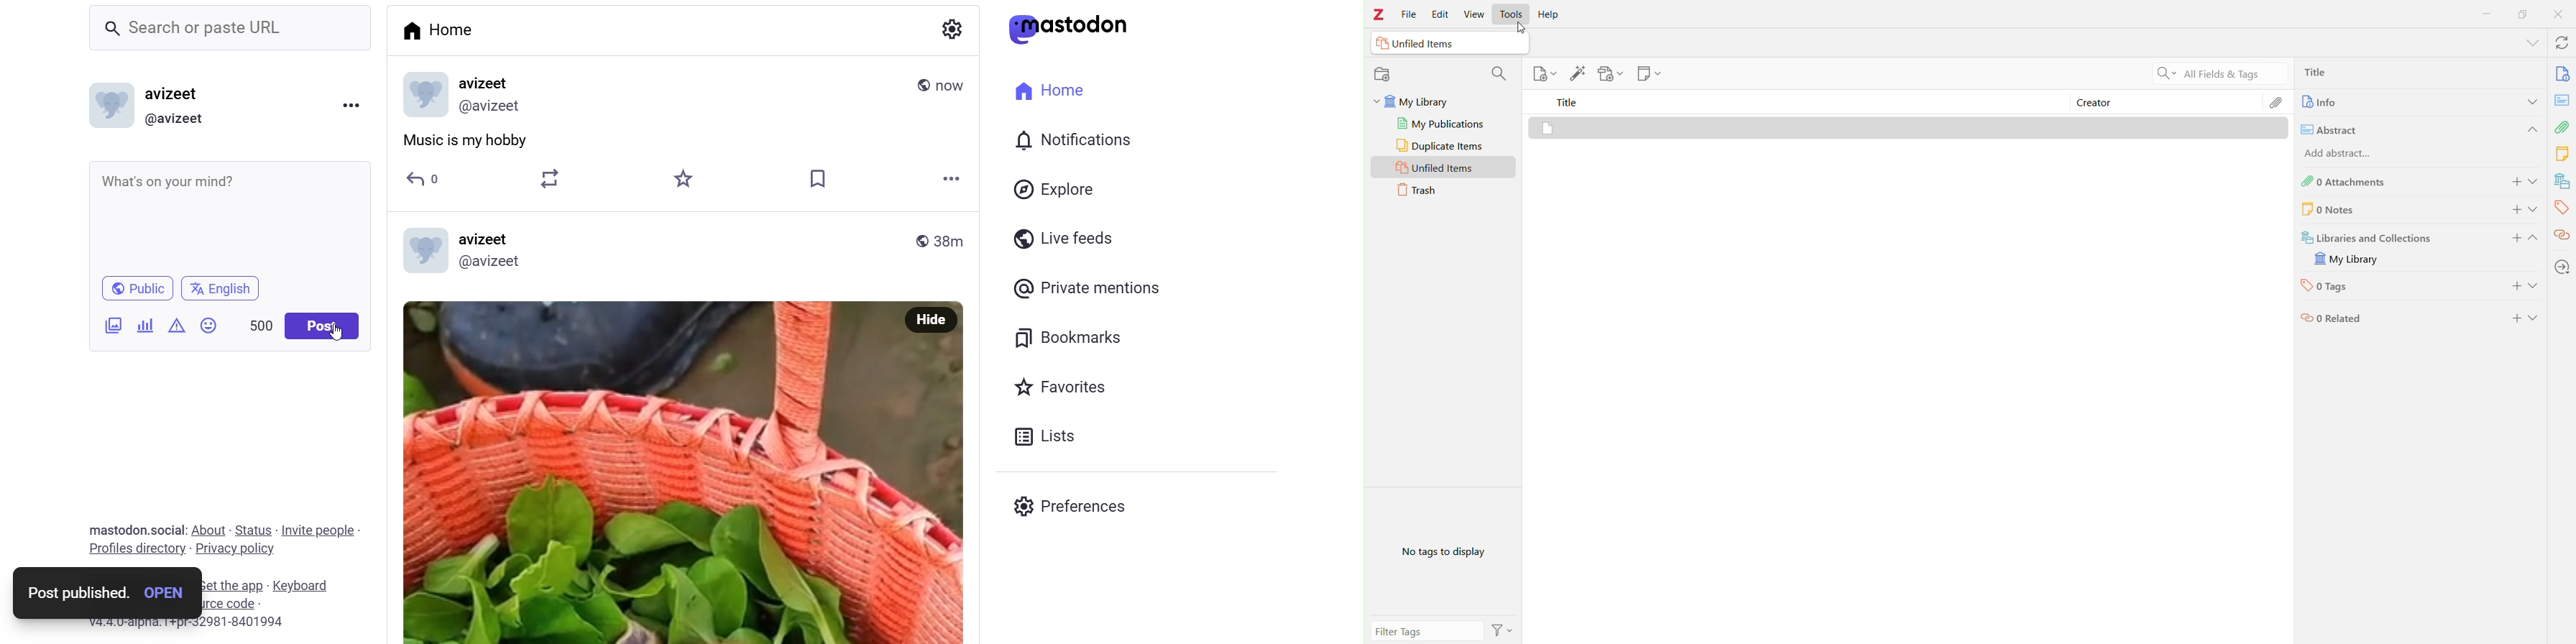 The height and width of the screenshot is (644, 2576). I want to click on @avizeet, so click(495, 107).